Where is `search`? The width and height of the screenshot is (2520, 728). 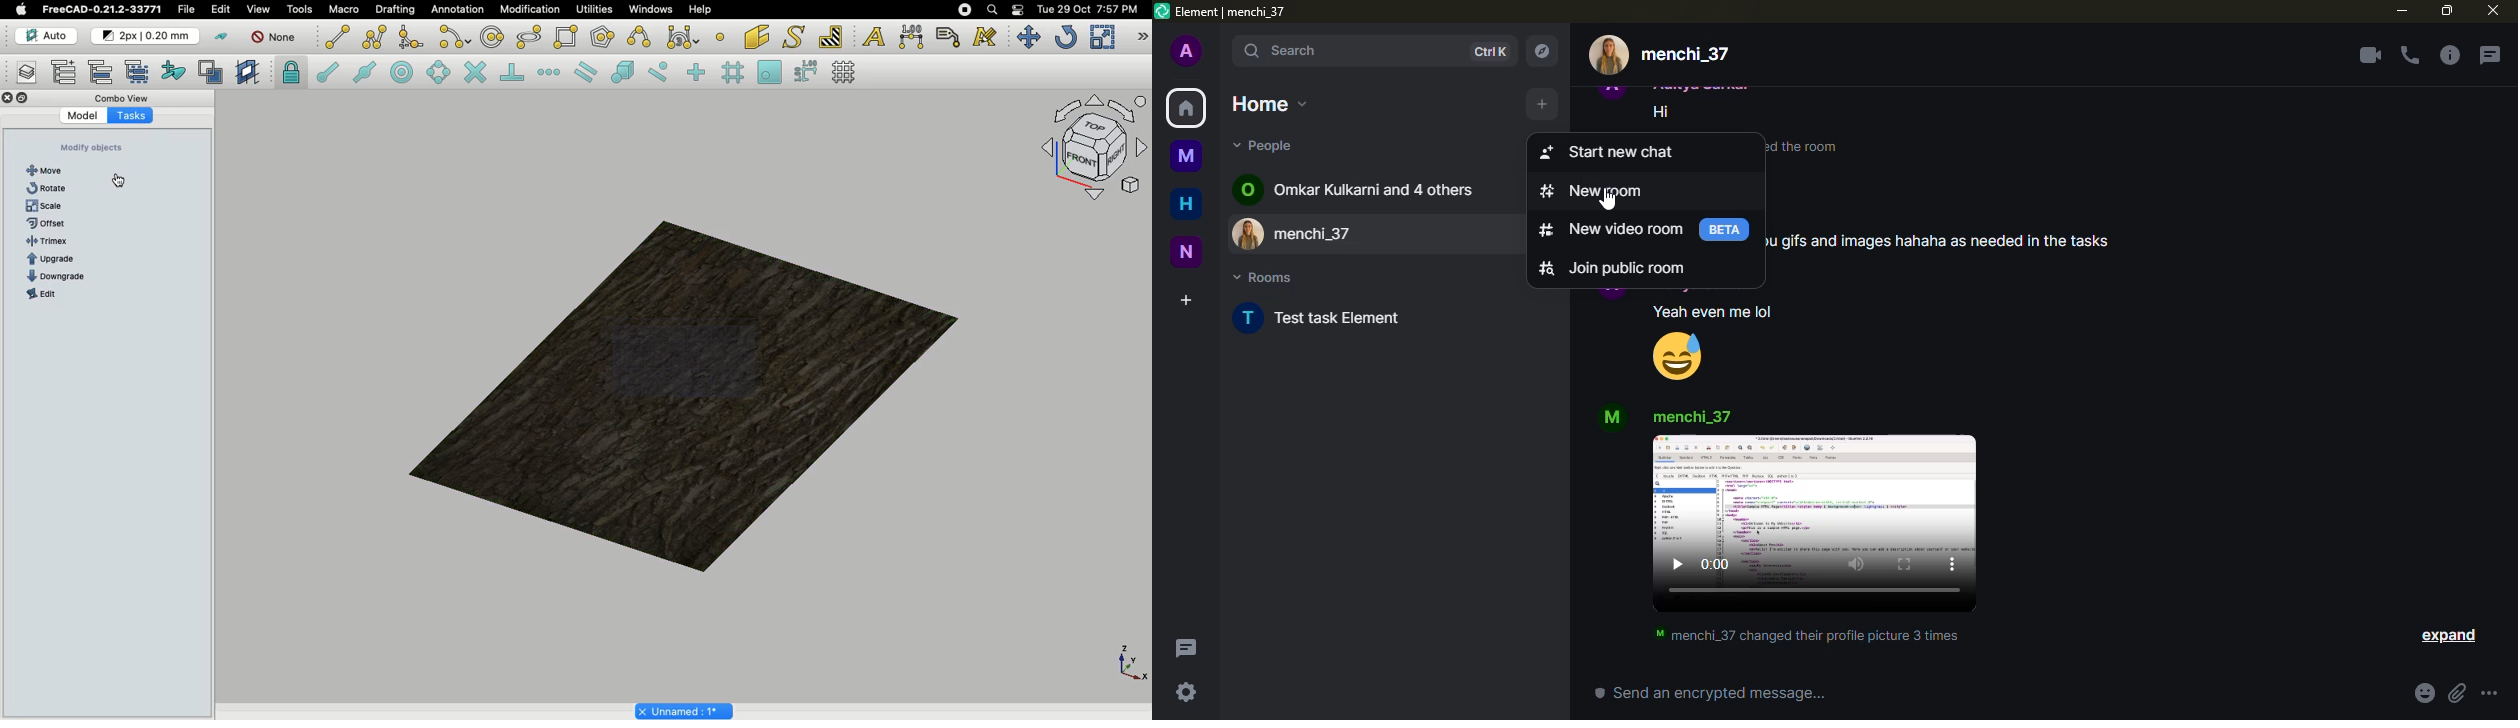 search is located at coordinates (1348, 51).